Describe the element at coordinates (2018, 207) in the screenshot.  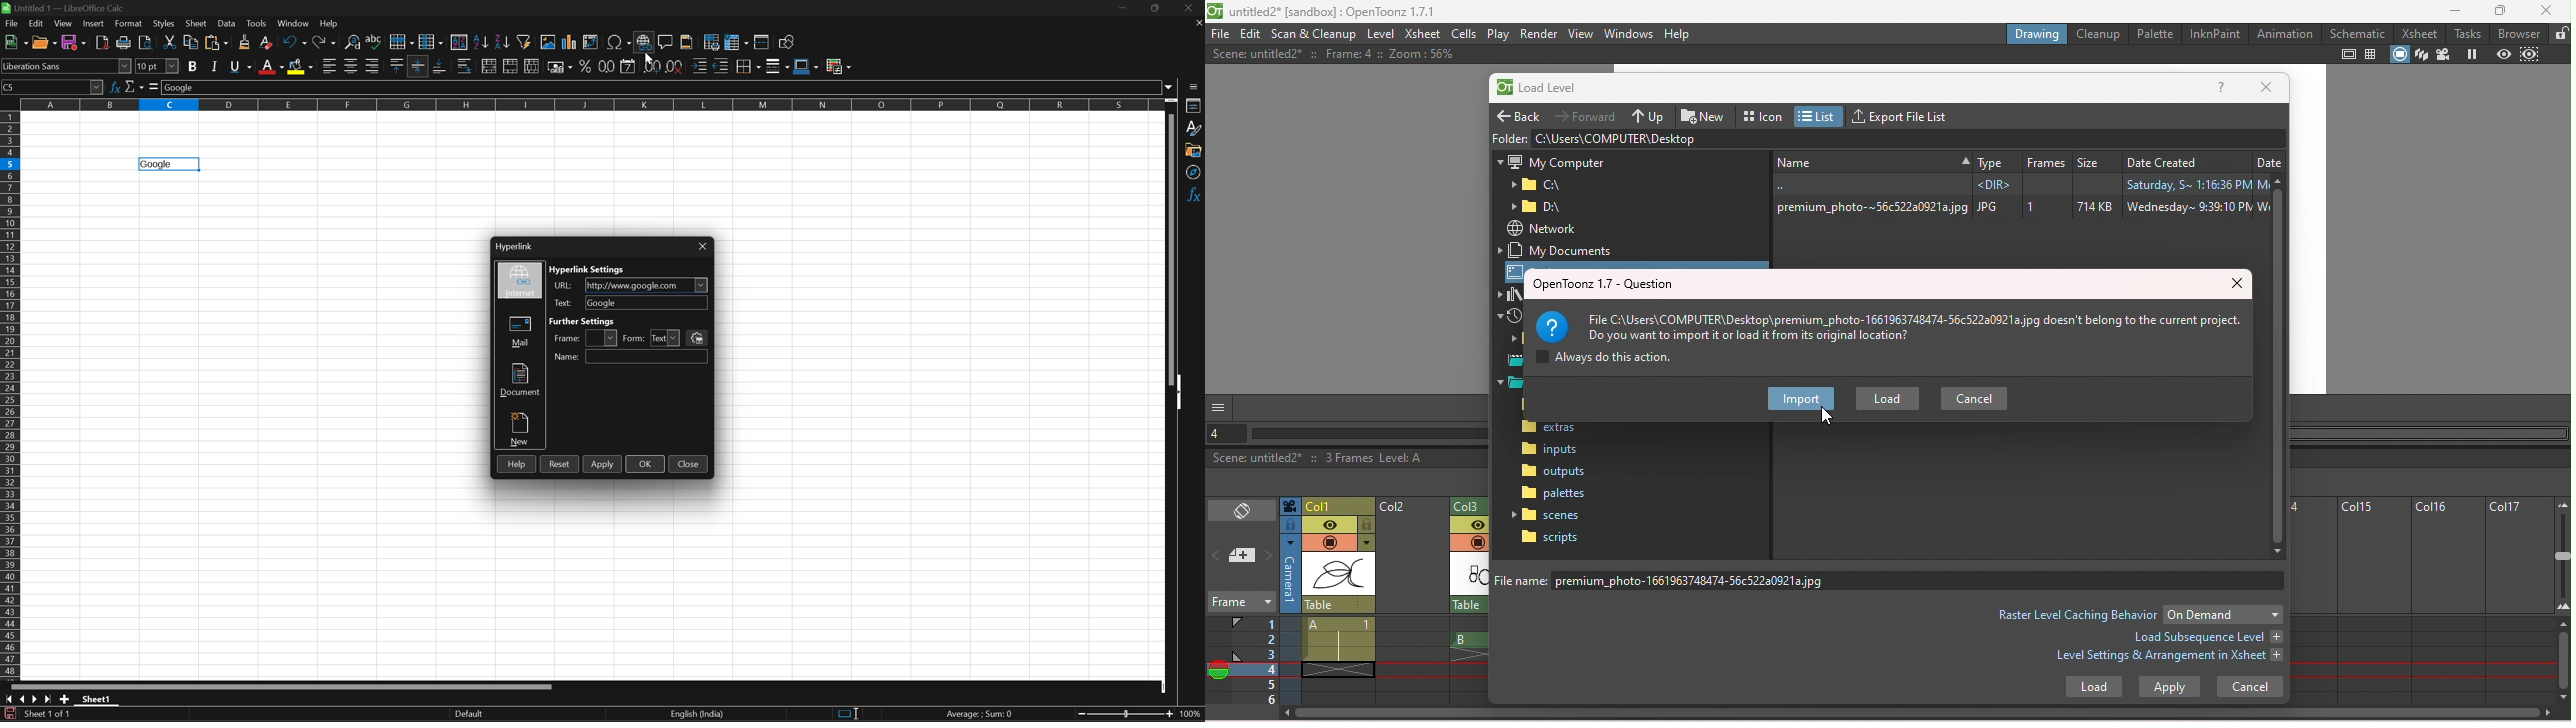
I see `premium_photo-~56c522a0921ajpg JPG 1 714KB Wednesday~ 3:39:10 Ph W` at that location.